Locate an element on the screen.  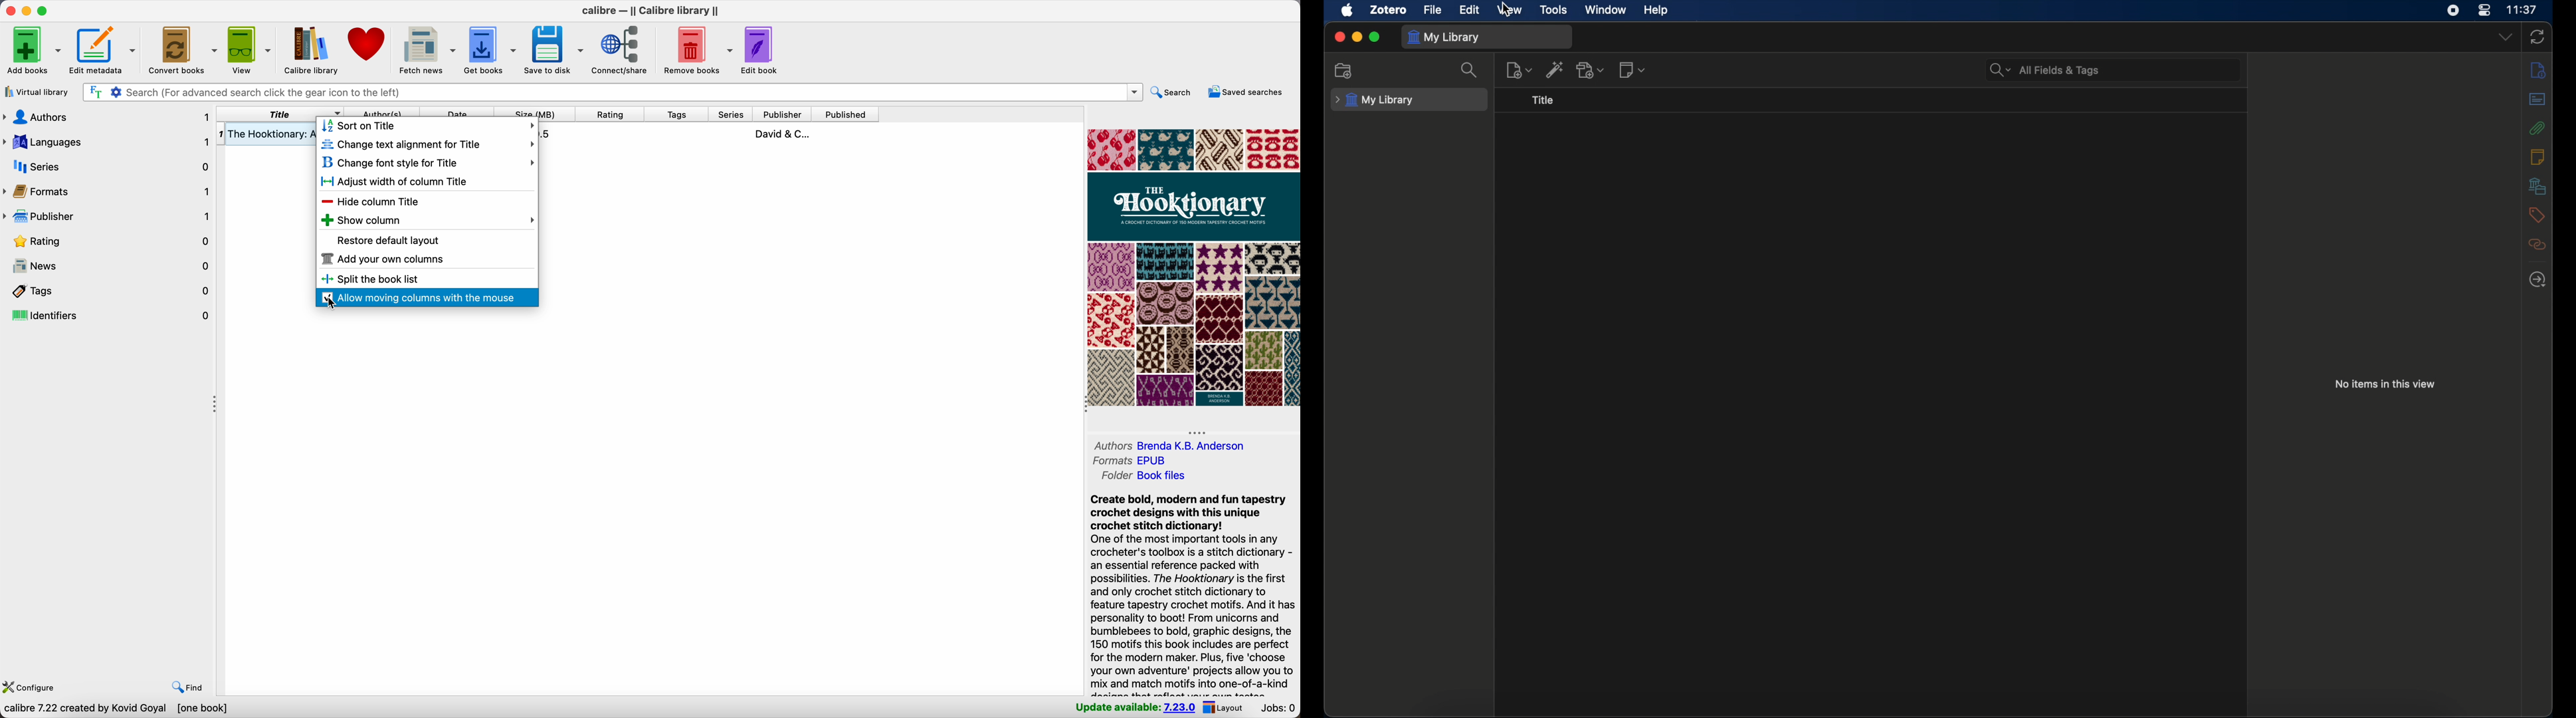
new notes is located at coordinates (1633, 69).